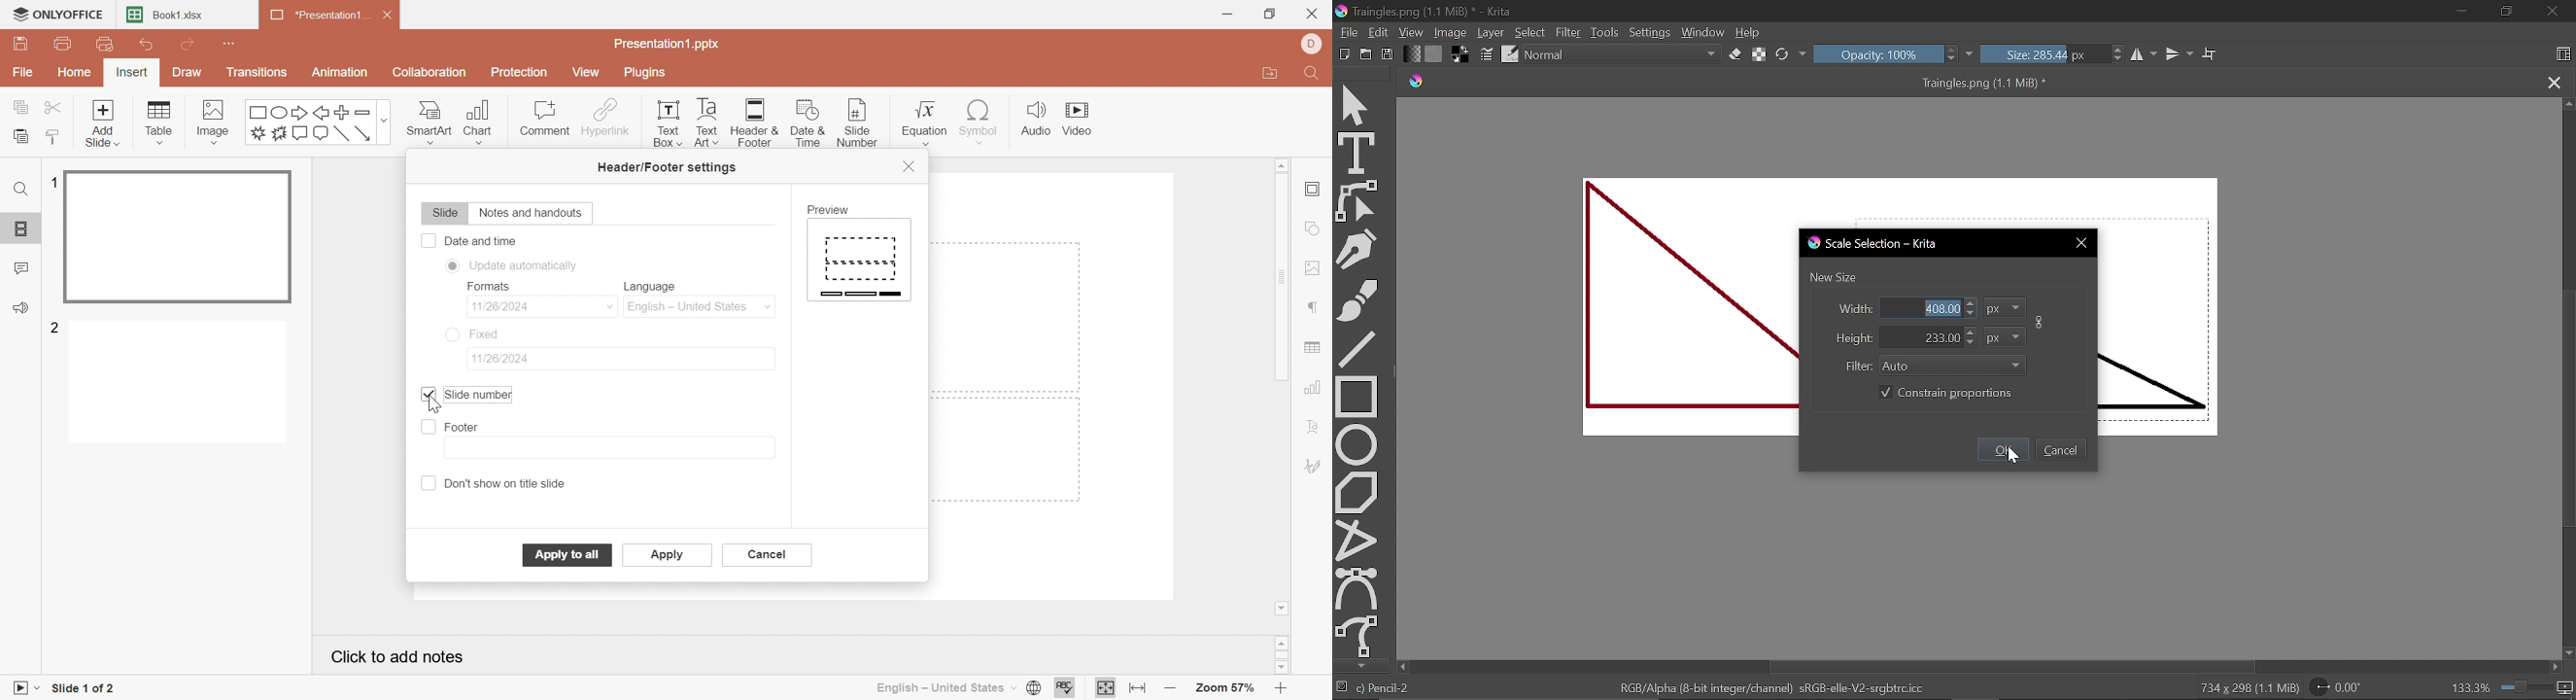  Describe the element at coordinates (1389, 54) in the screenshot. I see `Save` at that location.